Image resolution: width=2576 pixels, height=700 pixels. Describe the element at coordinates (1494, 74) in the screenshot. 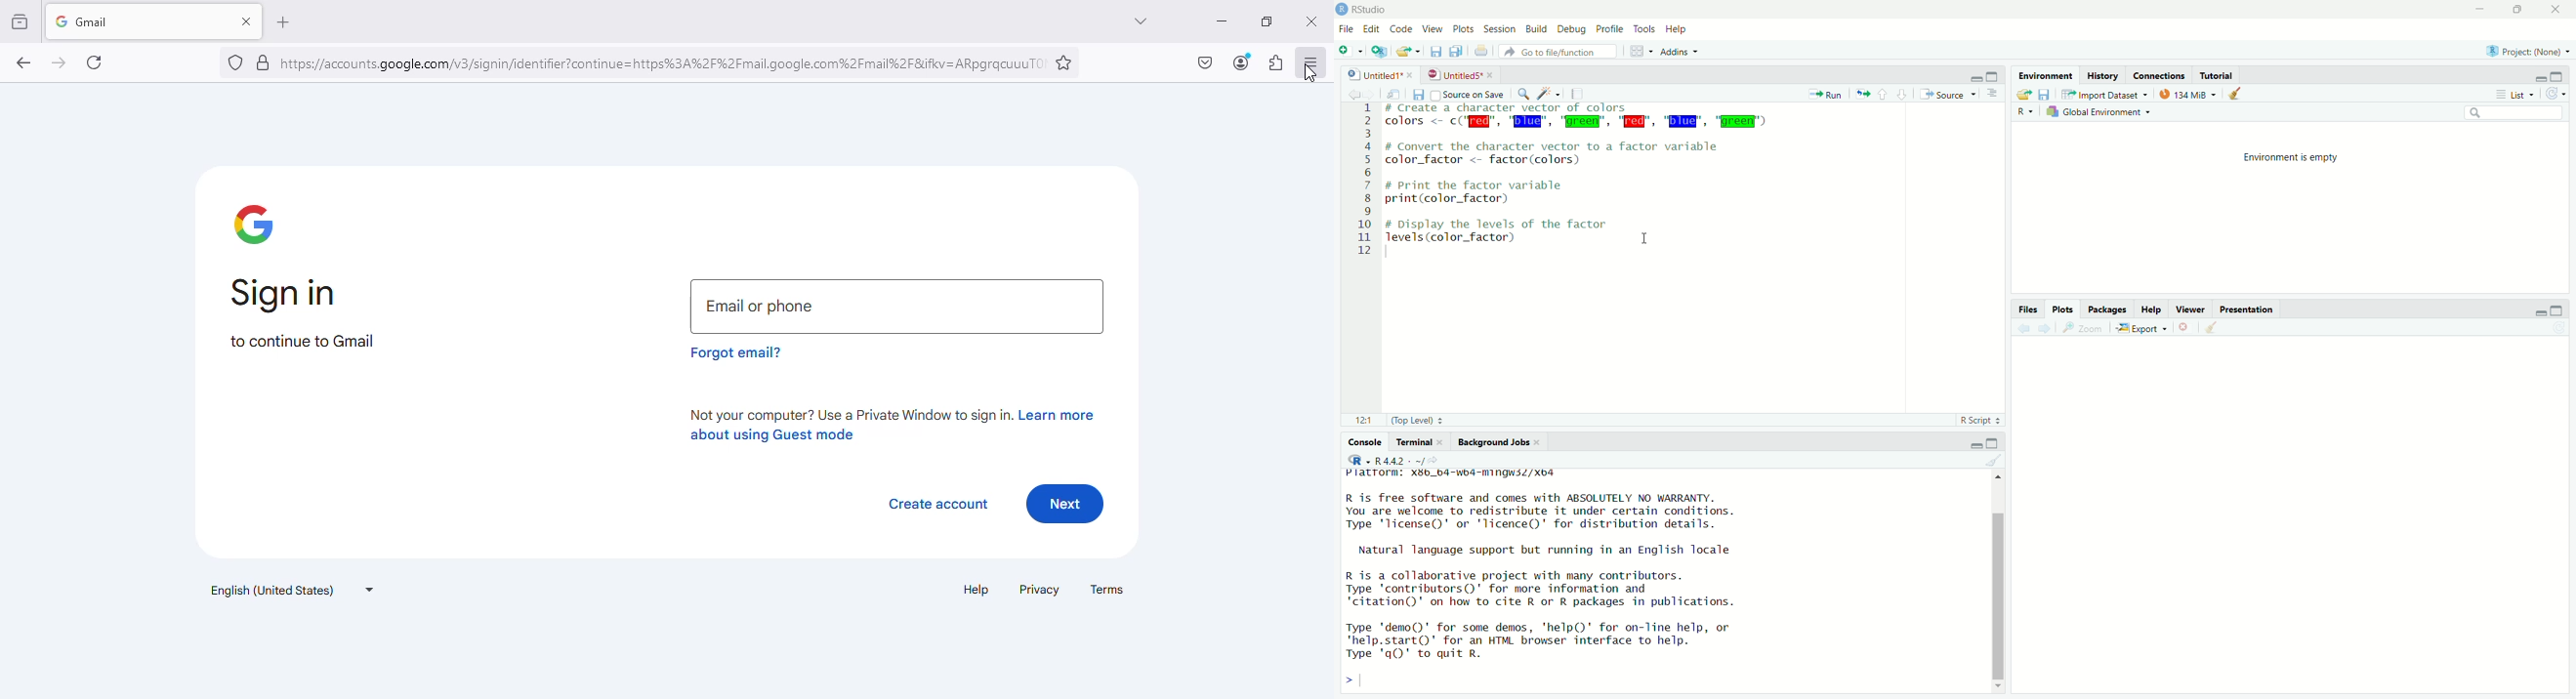

I see `close` at that location.